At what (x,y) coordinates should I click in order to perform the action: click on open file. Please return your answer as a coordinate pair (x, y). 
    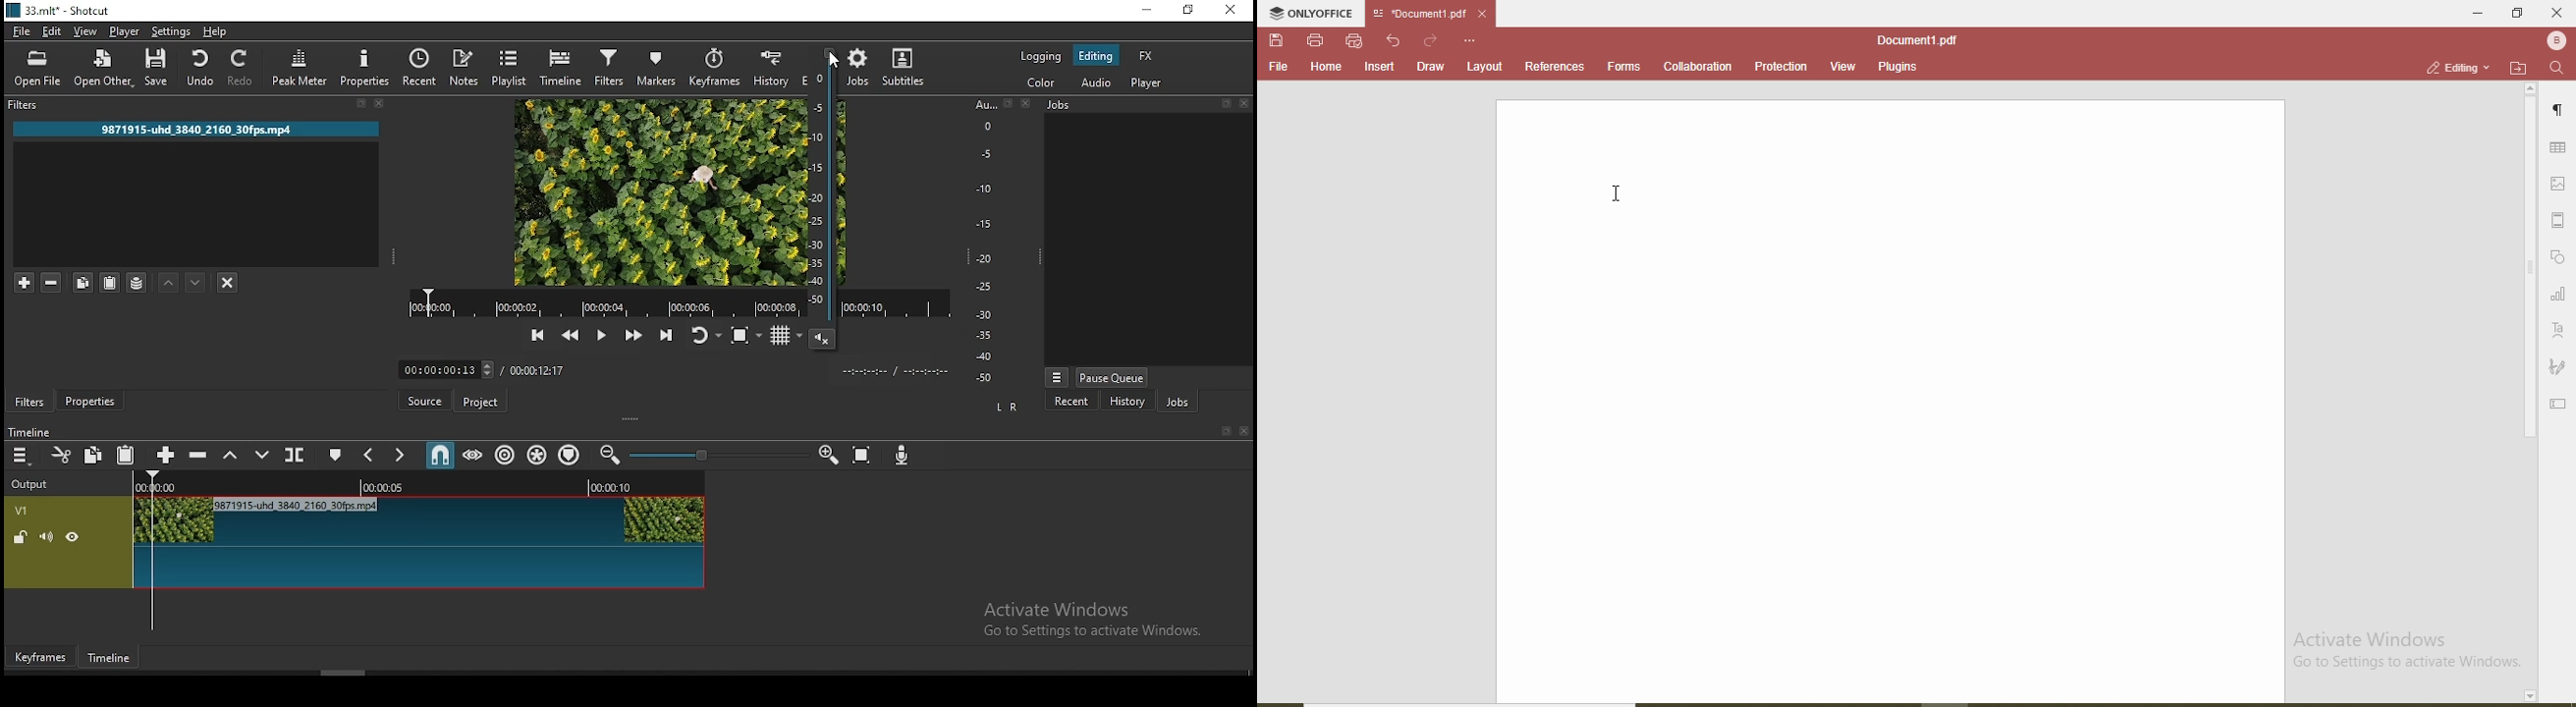
    Looking at the image, I should click on (38, 71).